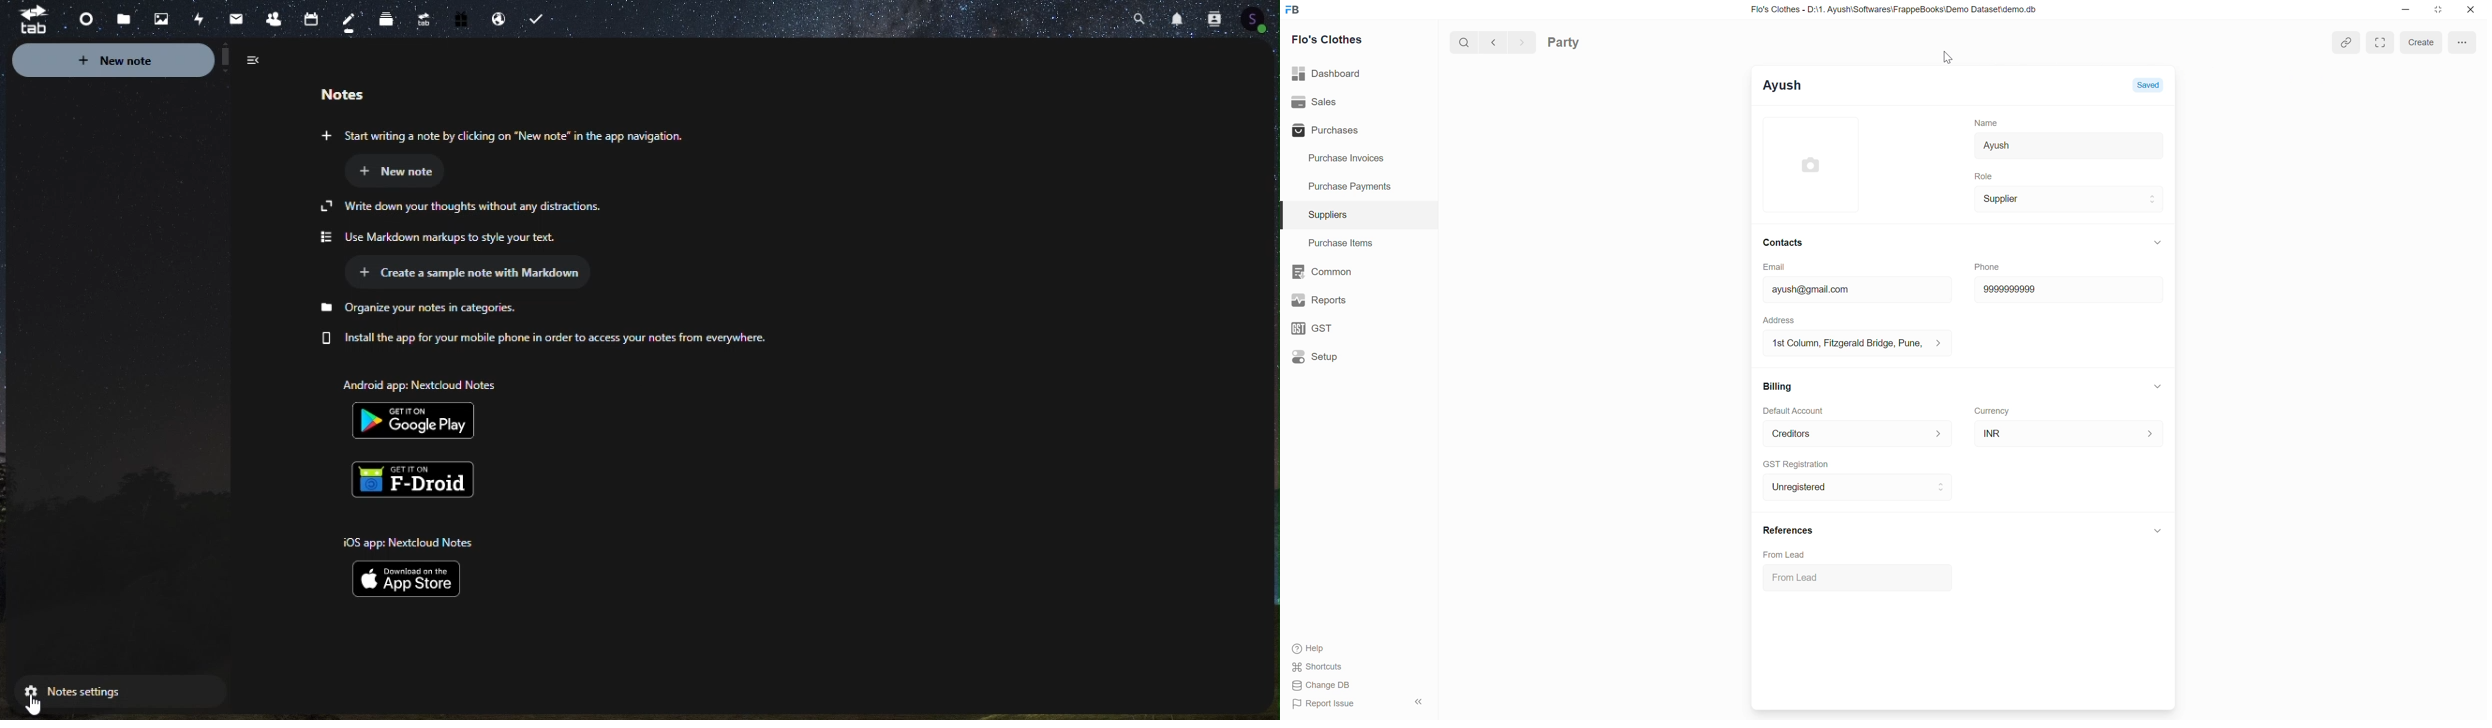 The width and height of the screenshot is (2492, 728). I want to click on Reports, so click(1359, 300).